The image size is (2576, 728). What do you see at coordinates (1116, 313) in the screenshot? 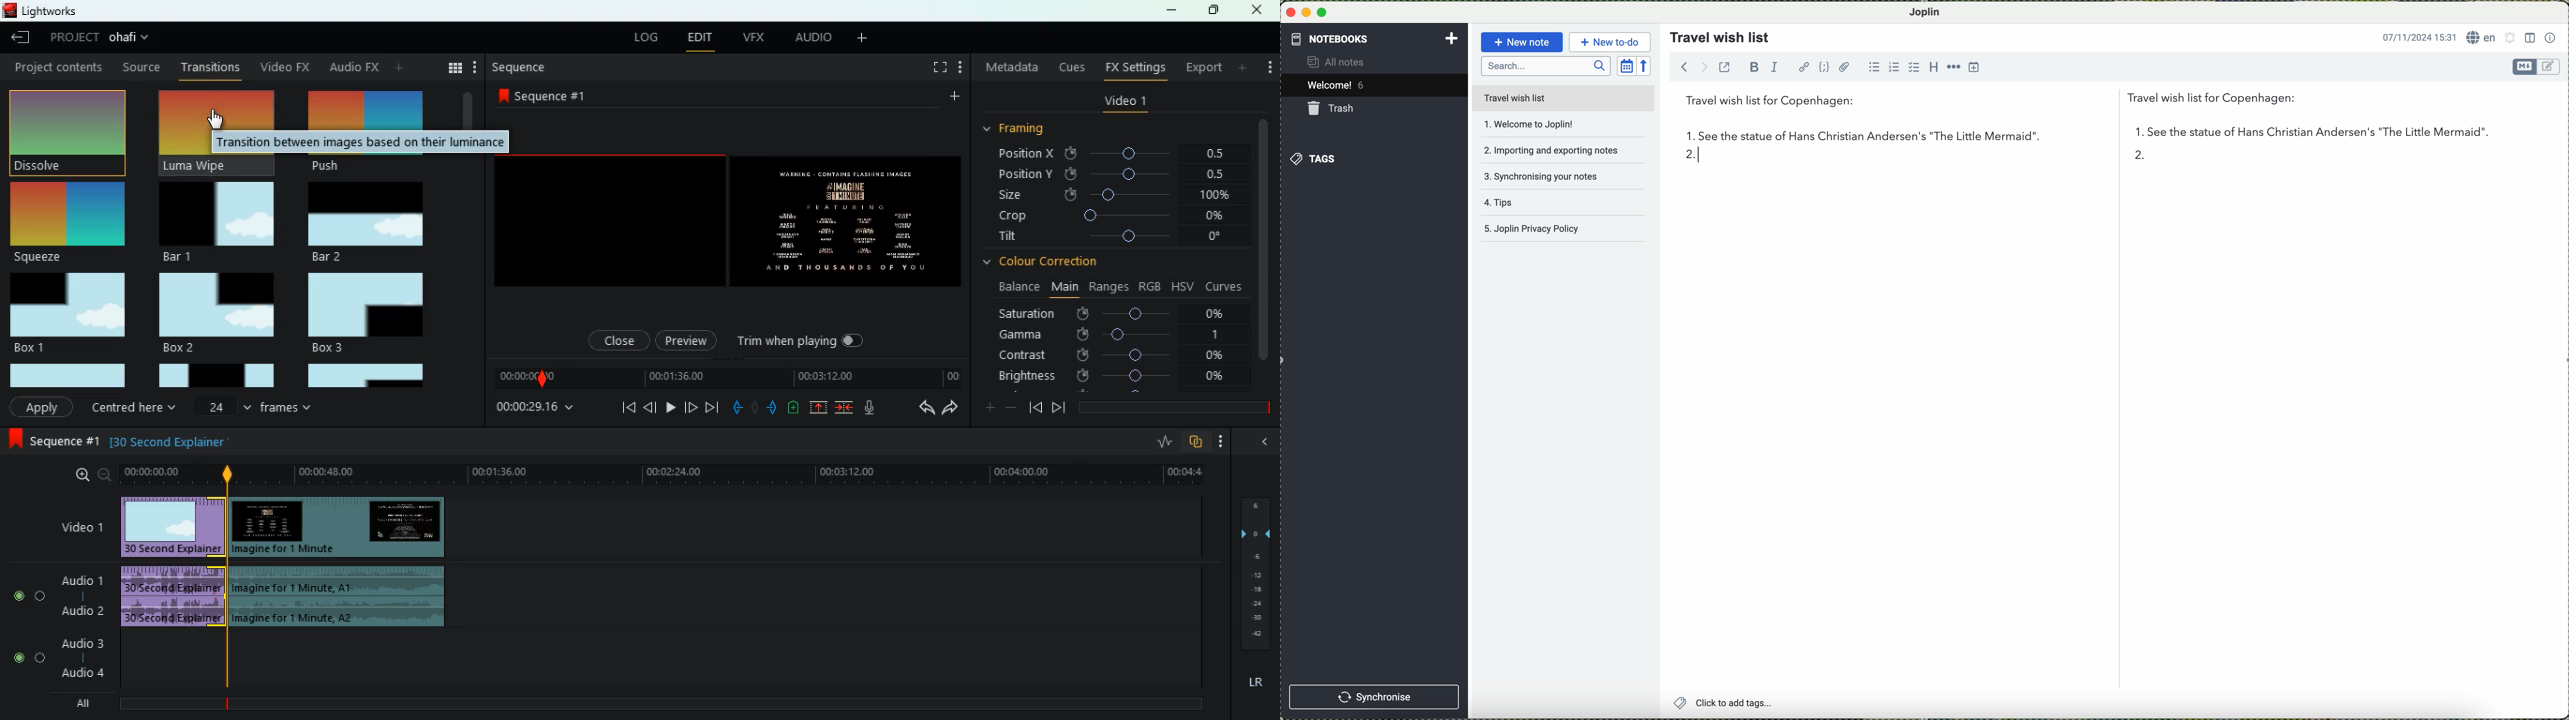
I see `saturation` at bounding box center [1116, 313].